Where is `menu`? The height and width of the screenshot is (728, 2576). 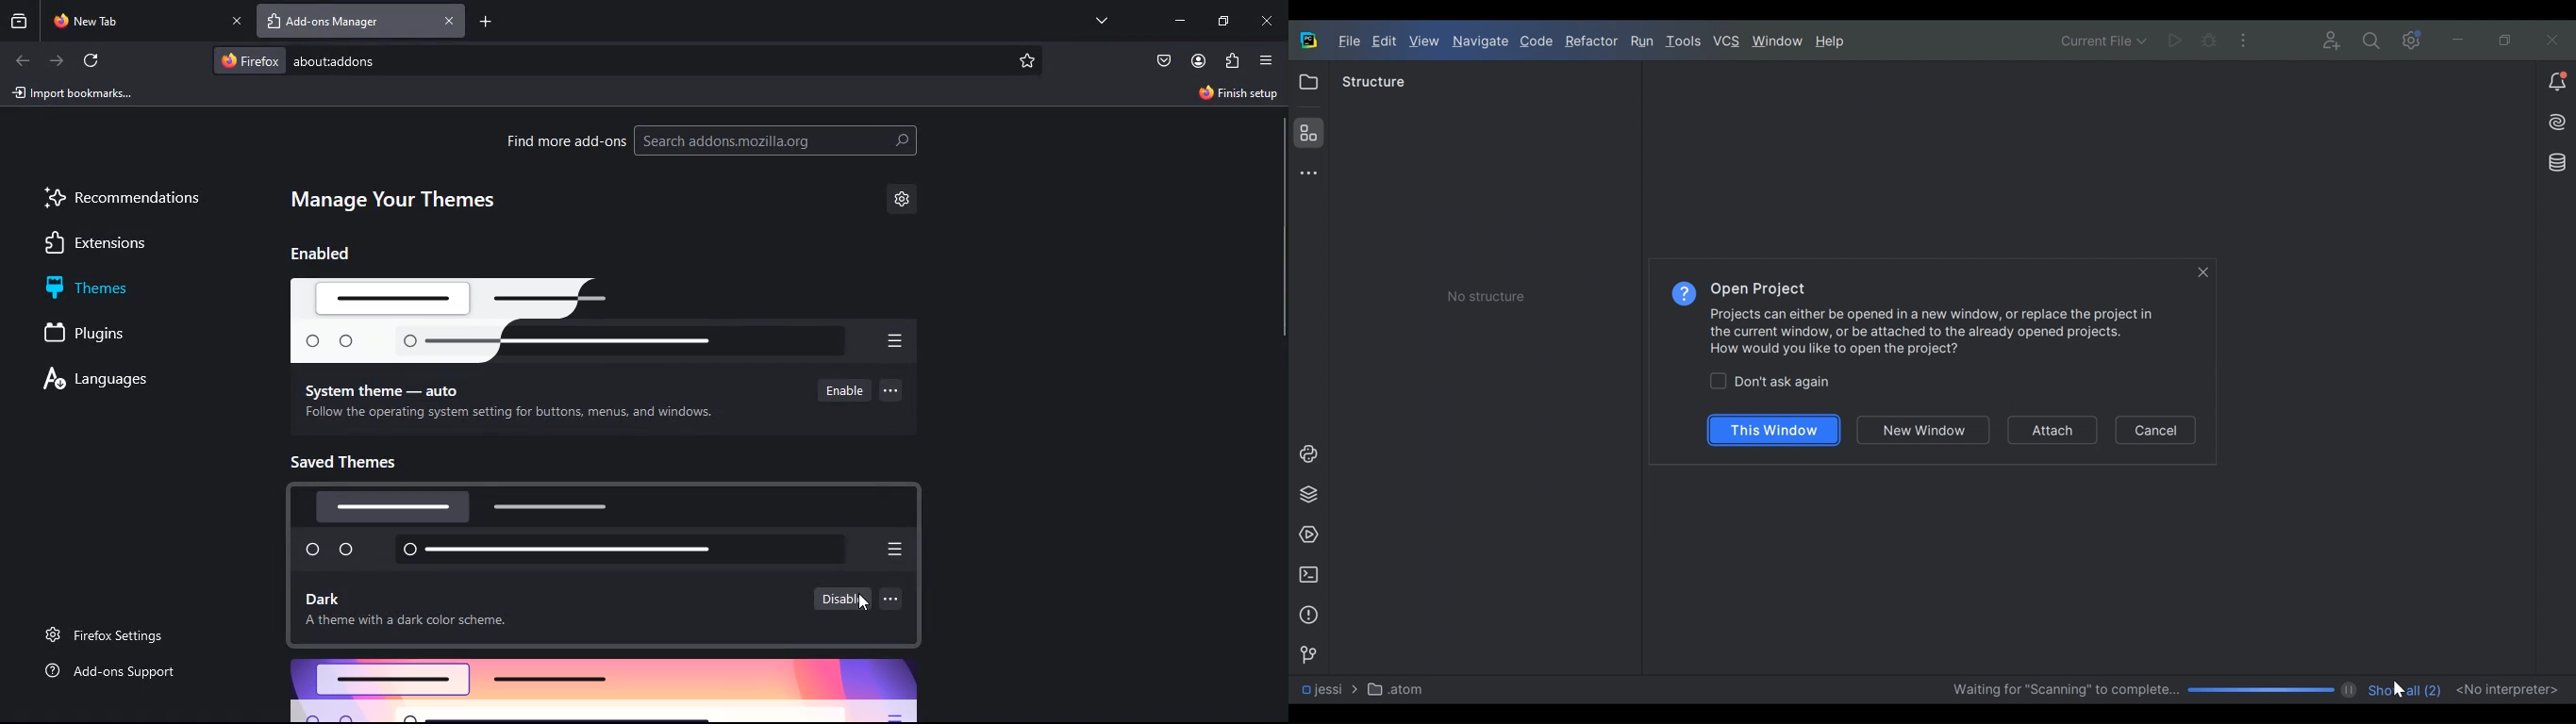 menu is located at coordinates (1265, 60).